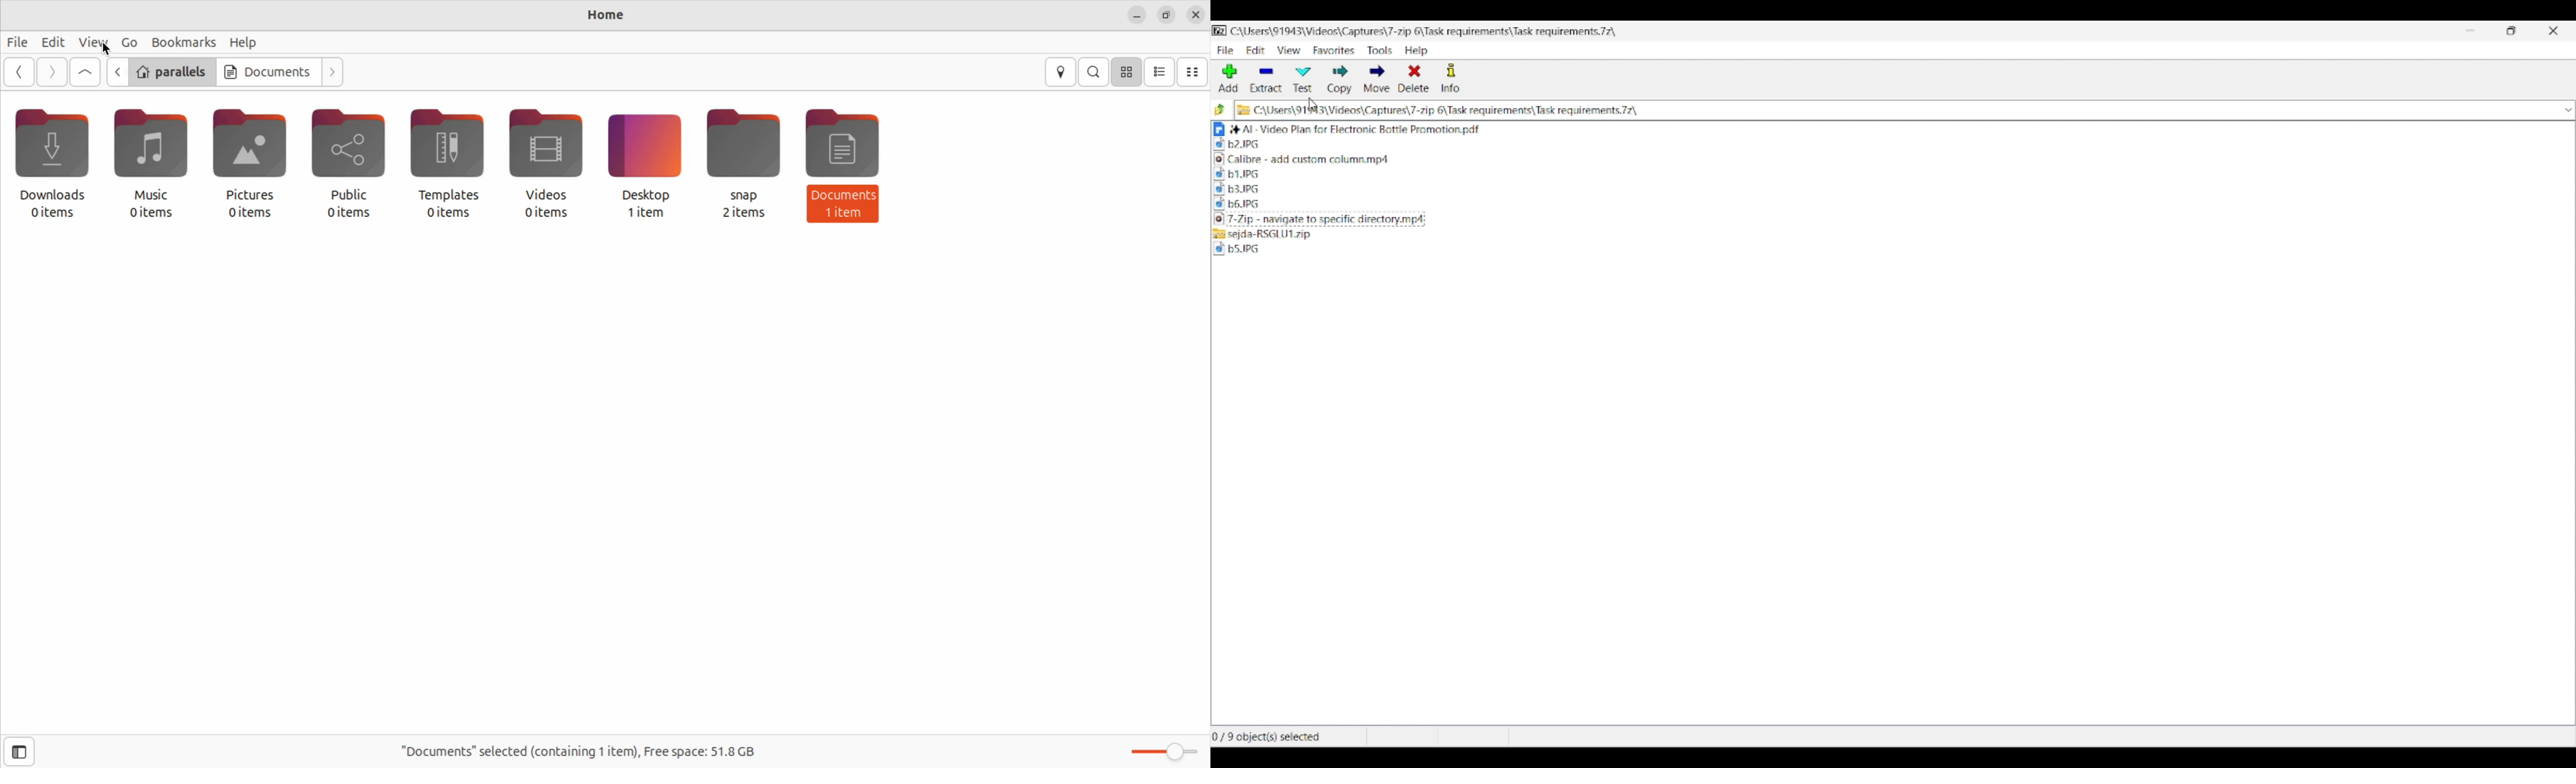  Describe the element at coordinates (87, 71) in the screenshot. I see `Go up` at that location.